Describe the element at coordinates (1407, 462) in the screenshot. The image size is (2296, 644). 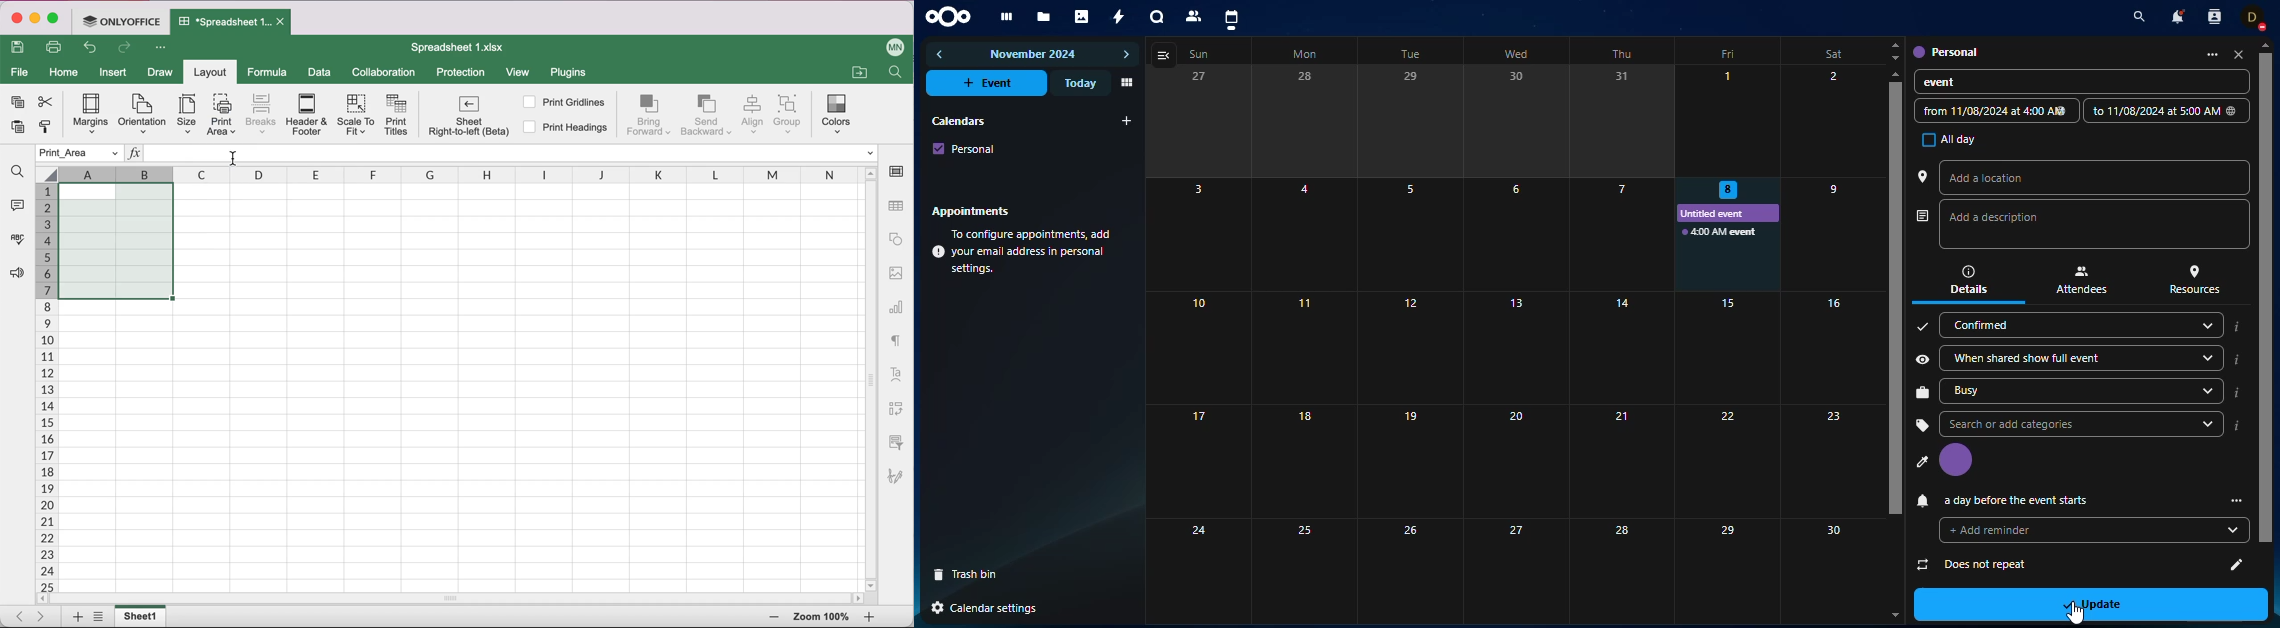
I see `19` at that location.